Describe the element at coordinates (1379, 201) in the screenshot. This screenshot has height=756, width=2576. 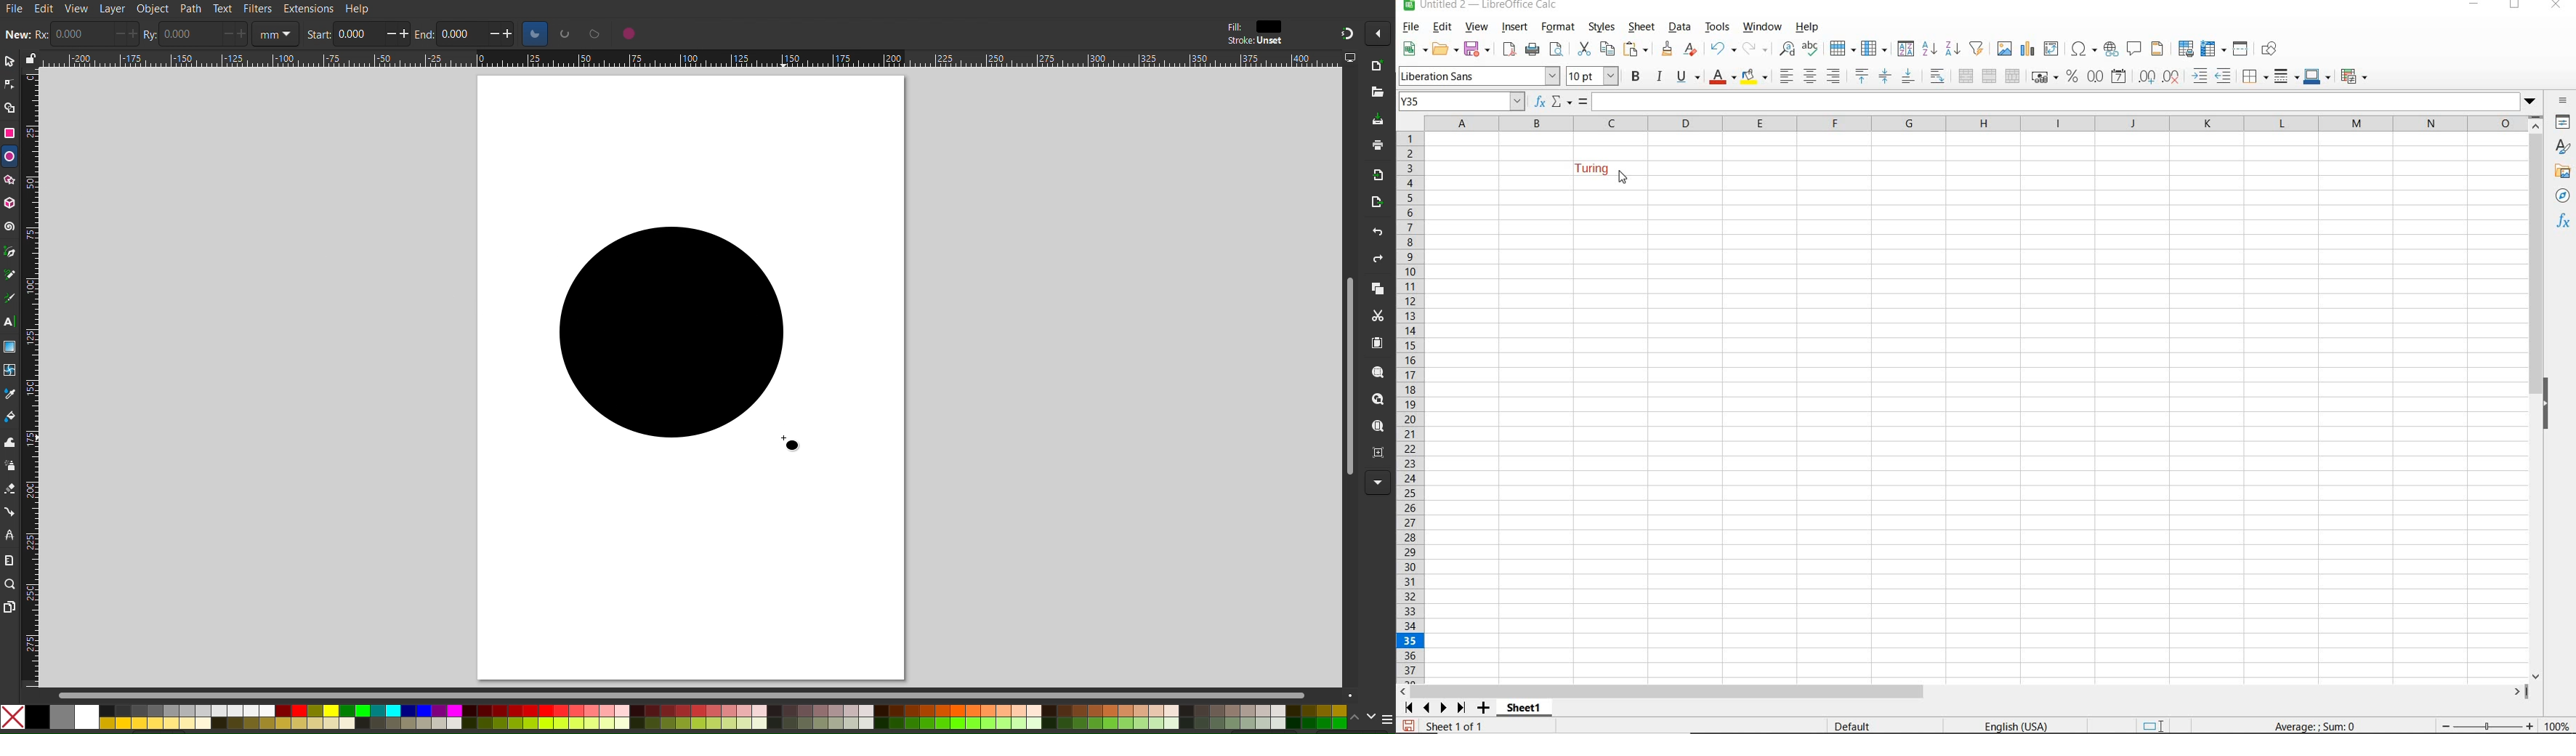
I see `Open Export` at that location.